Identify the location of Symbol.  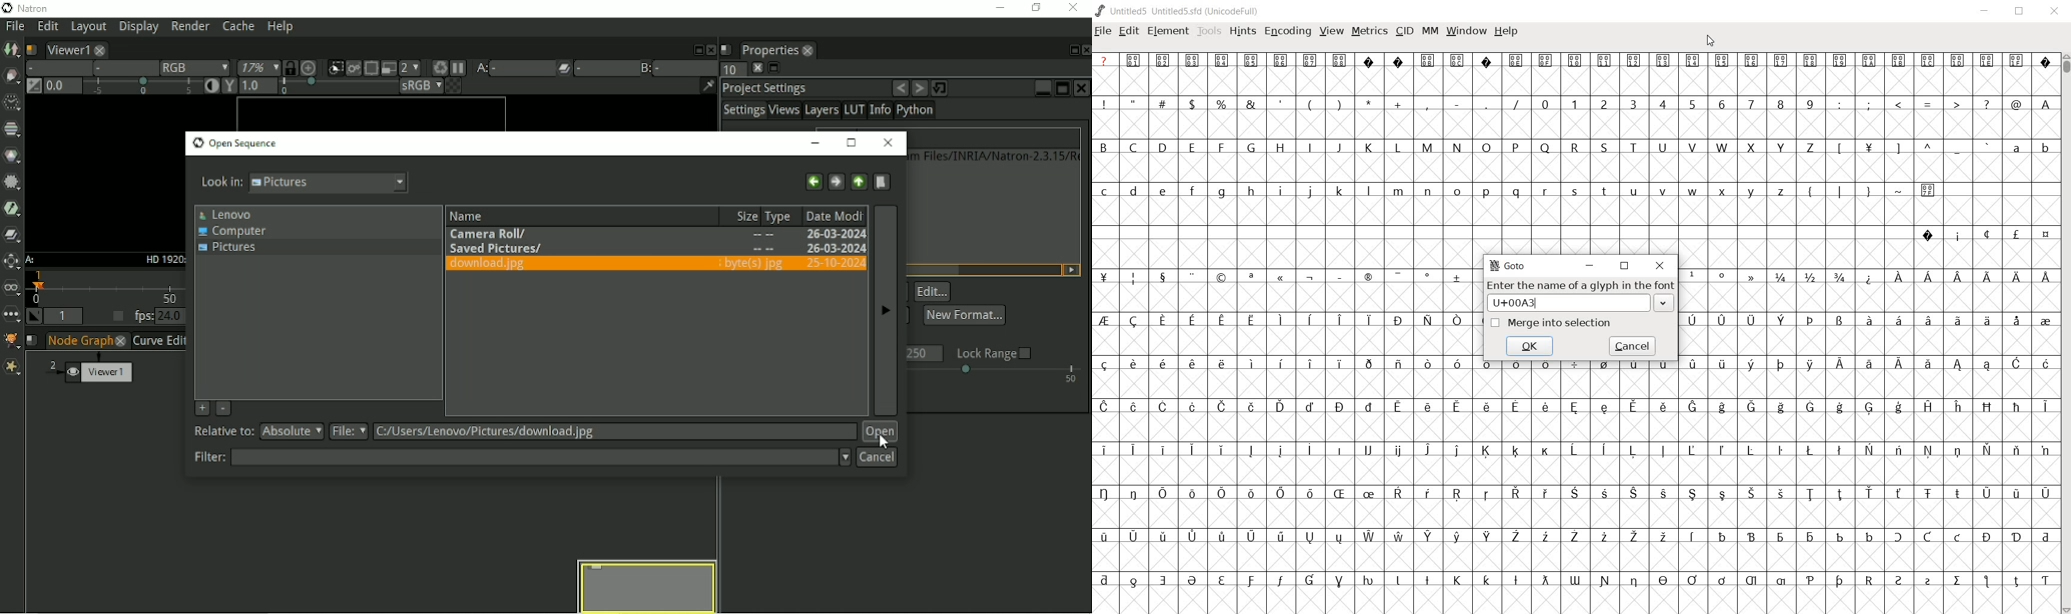
(1663, 493).